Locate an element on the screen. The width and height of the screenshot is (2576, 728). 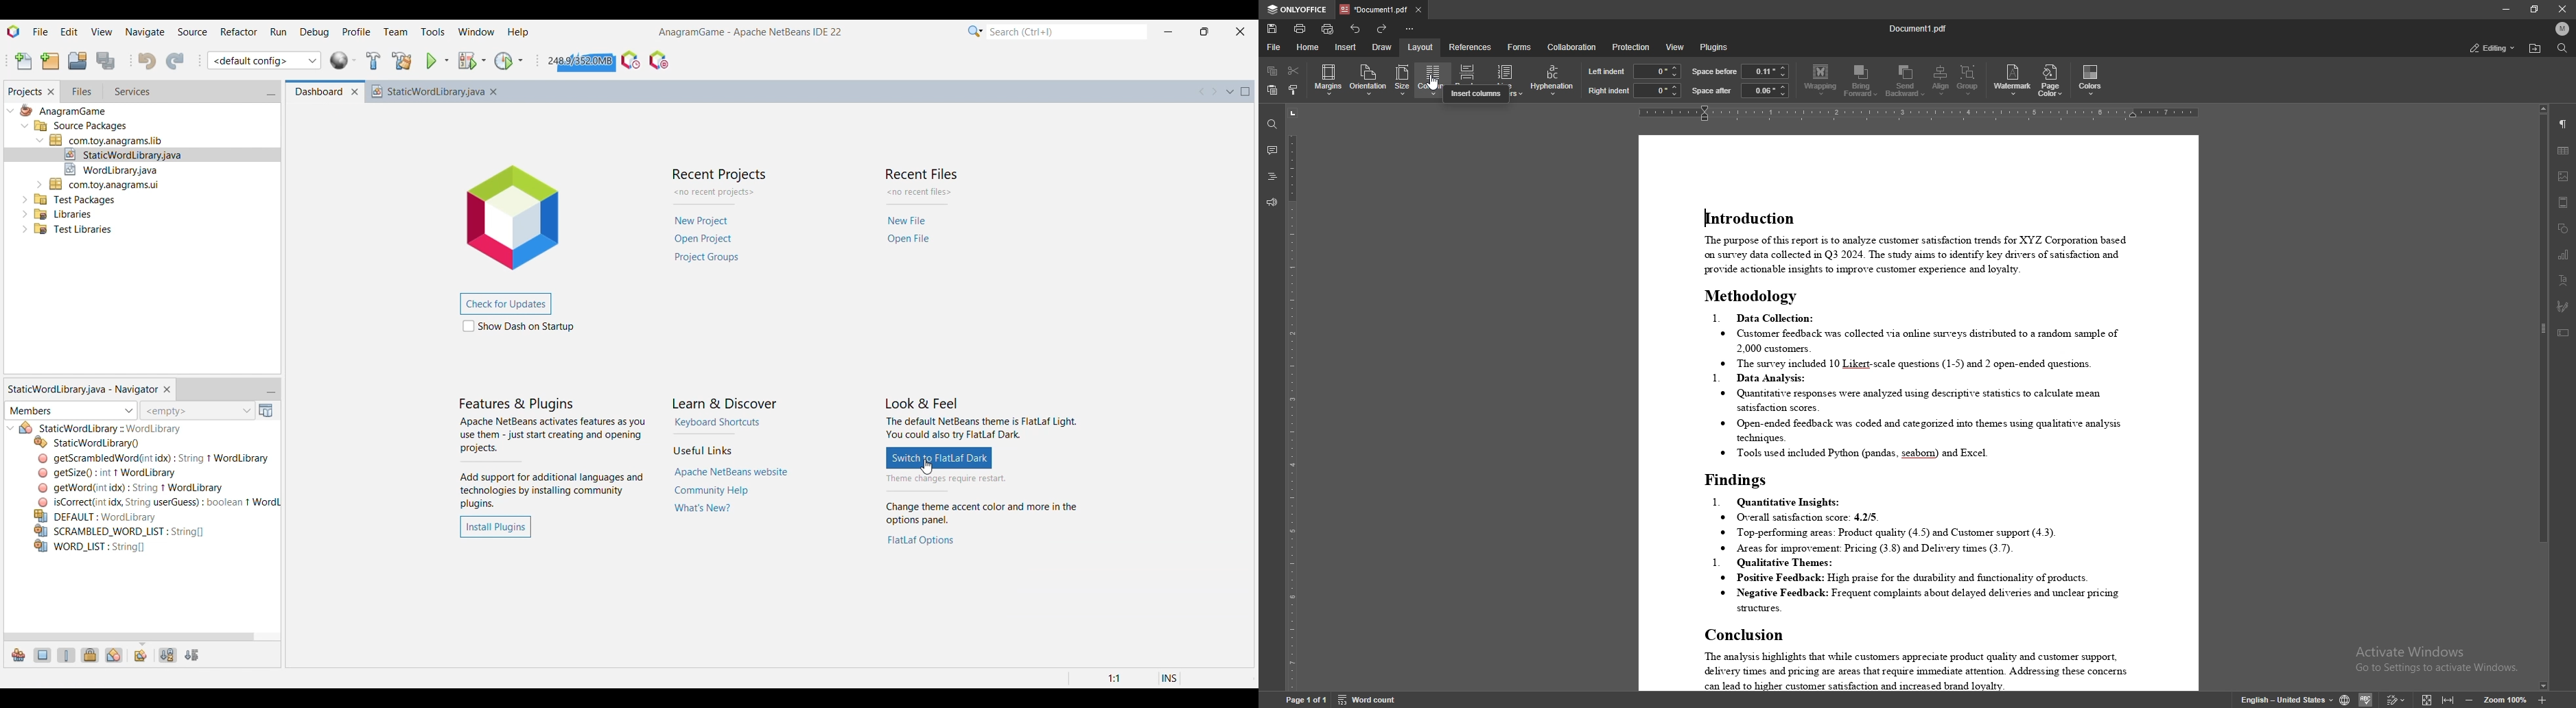
draw is located at coordinates (1383, 47).